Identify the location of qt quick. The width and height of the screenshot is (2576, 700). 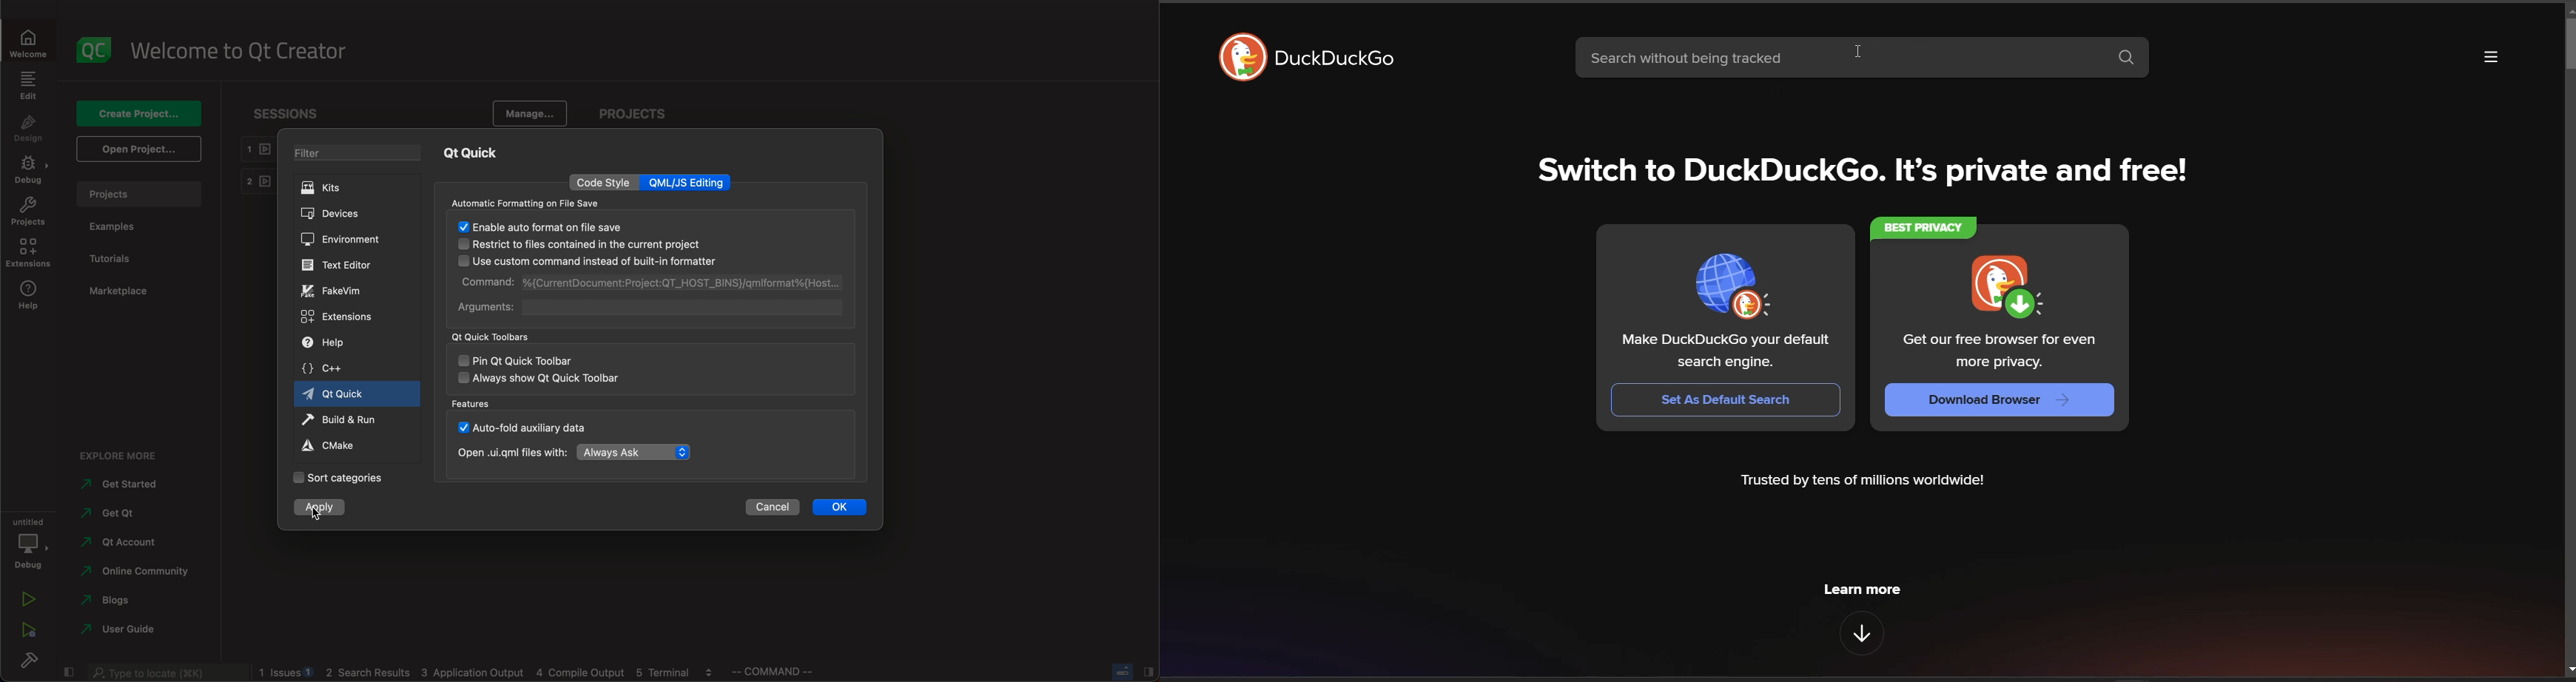
(345, 395).